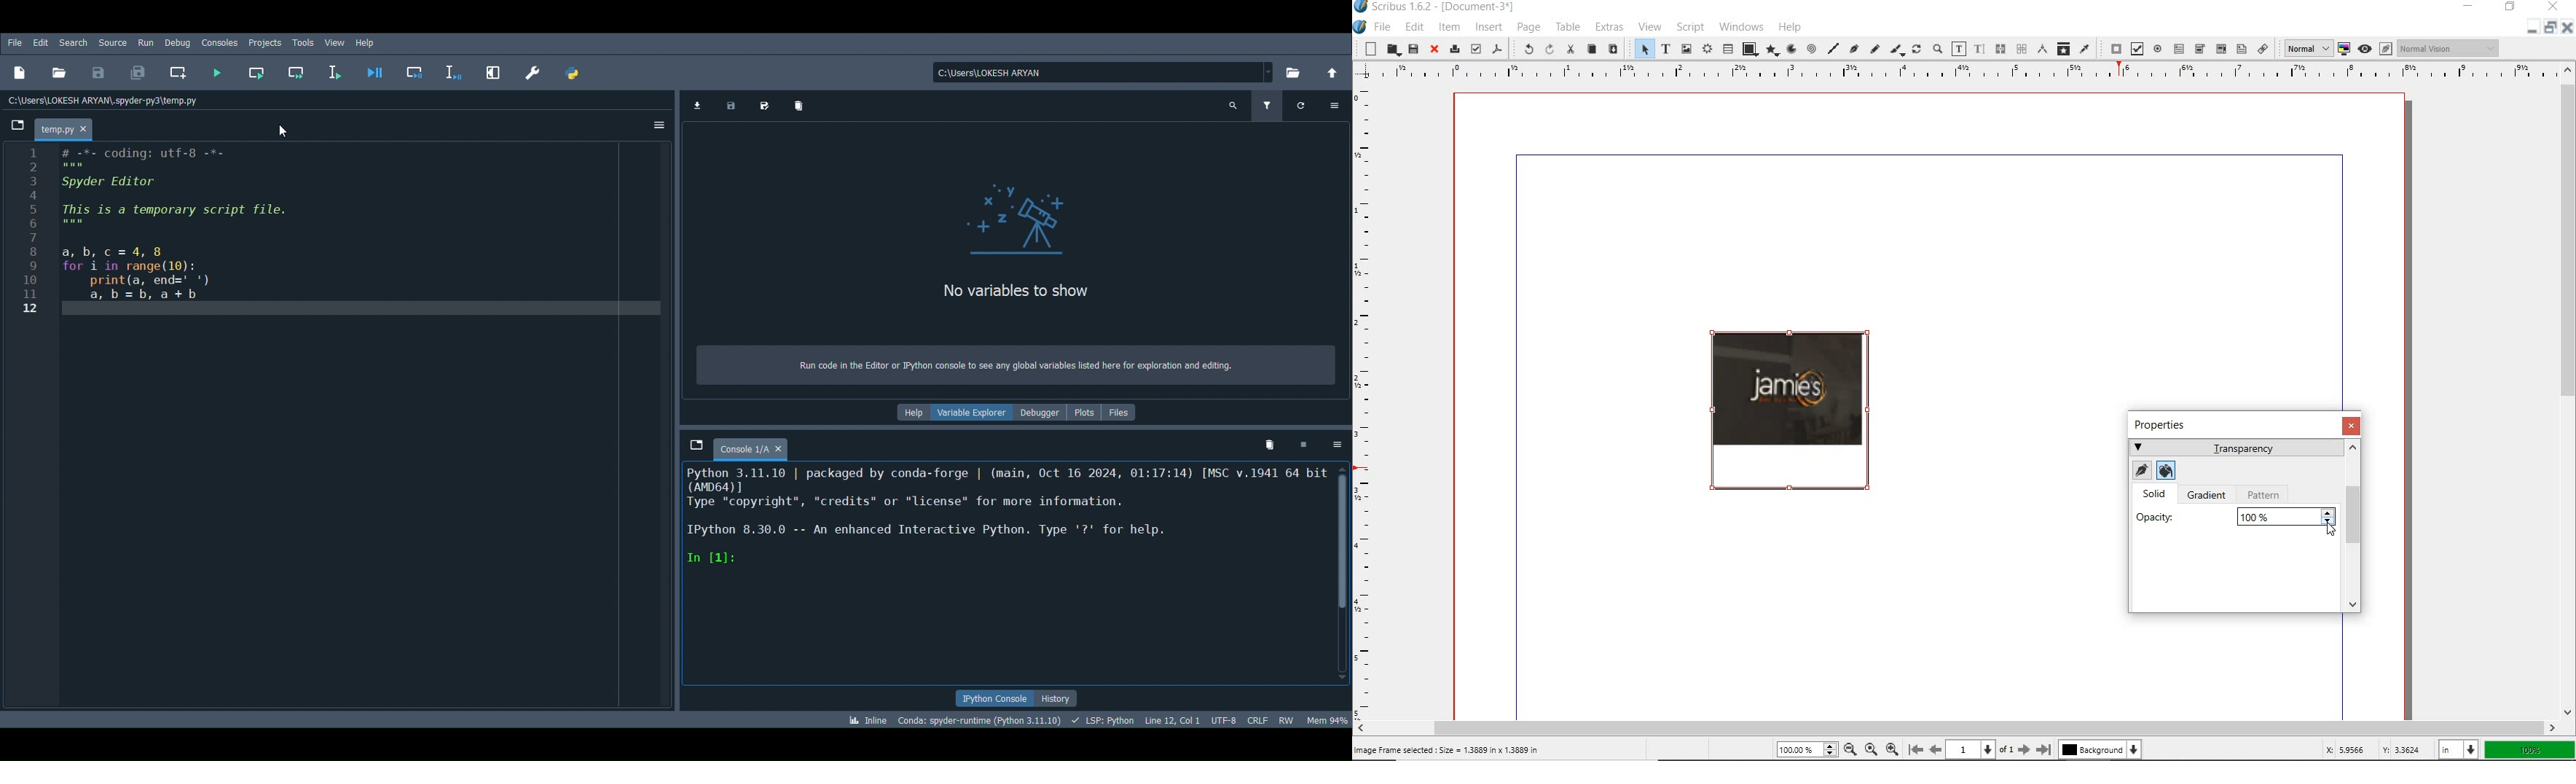  What do you see at coordinates (730, 106) in the screenshot?
I see `Save data` at bounding box center [730, 106].